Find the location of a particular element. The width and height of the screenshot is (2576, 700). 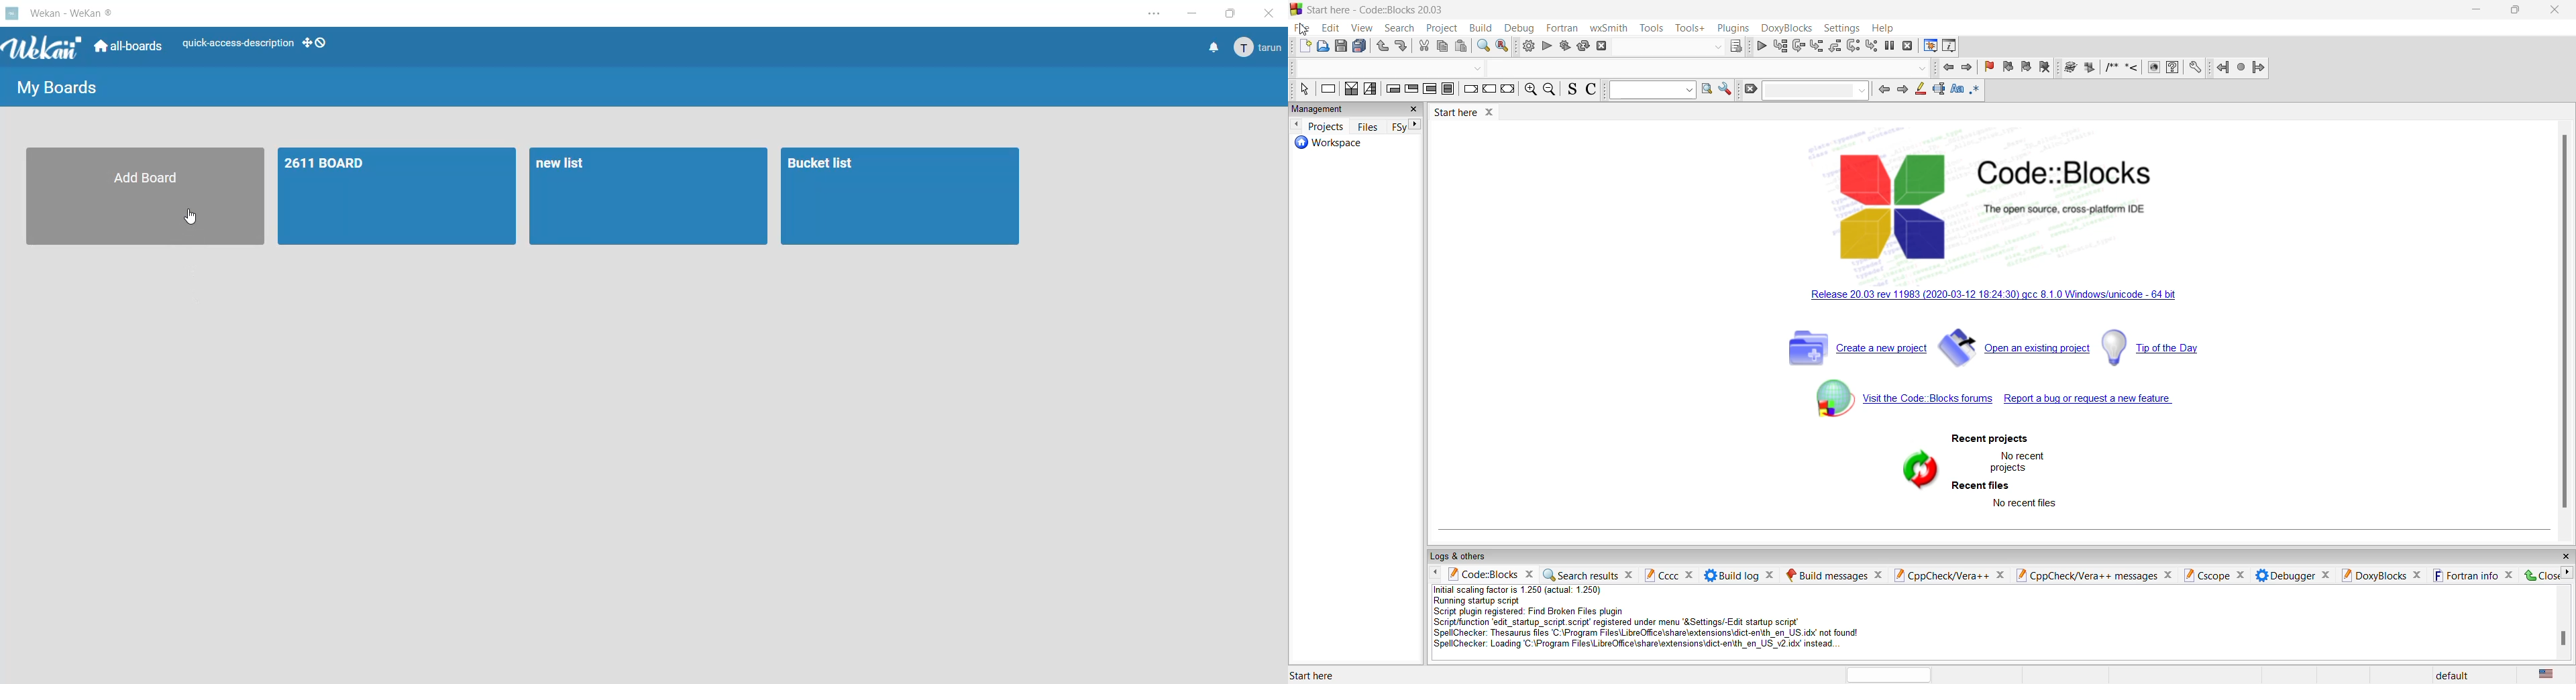

find is located at coordinates (1481, 48).